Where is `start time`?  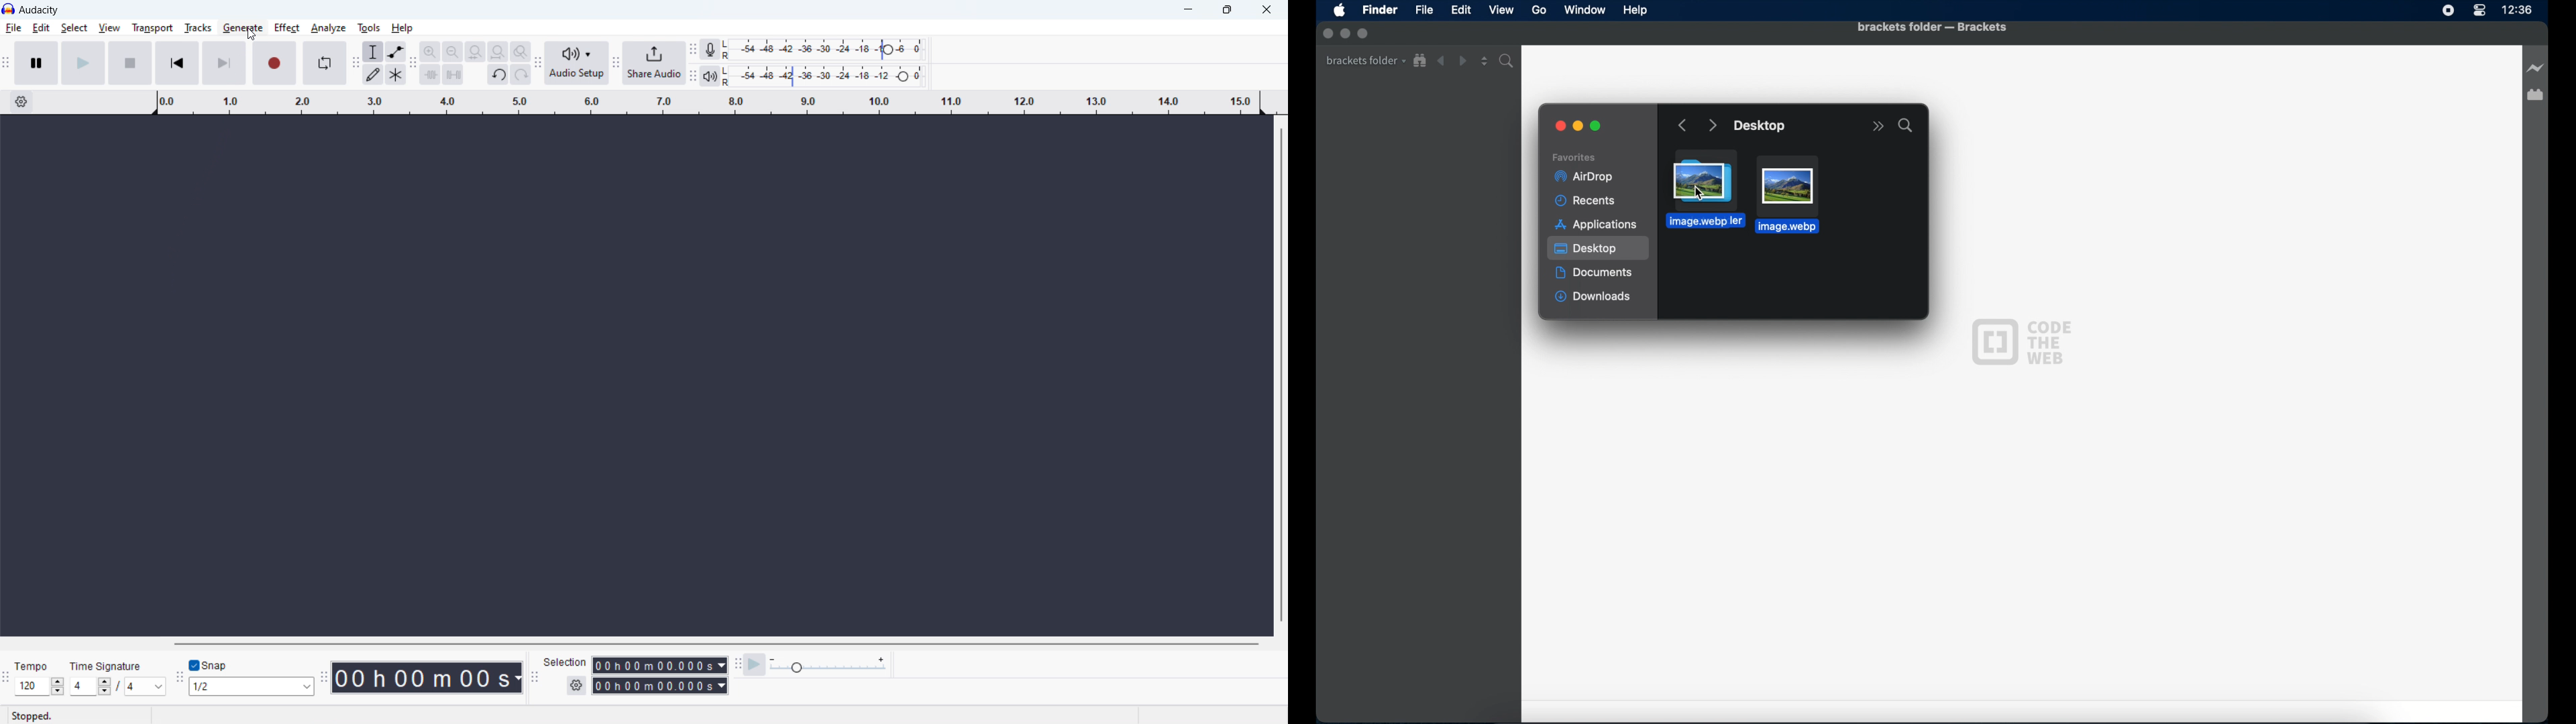 start time is located at coordinates (661, 666).